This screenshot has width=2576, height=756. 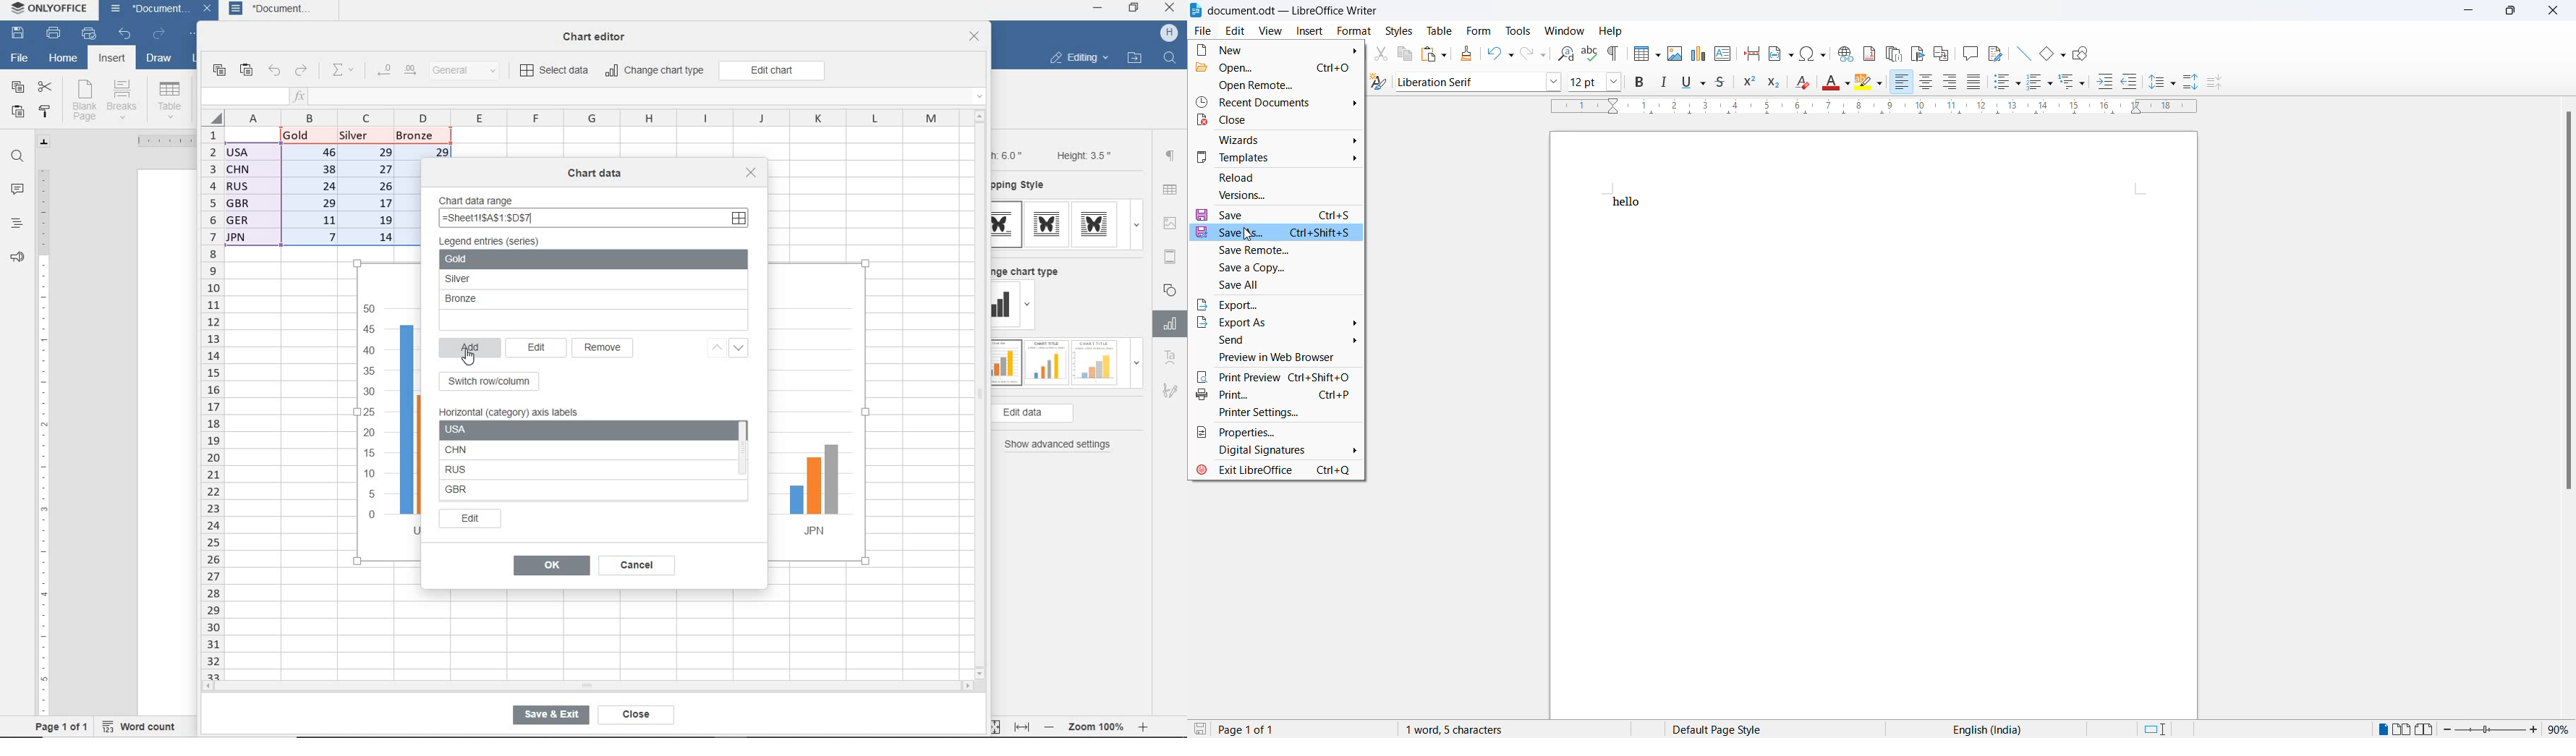 What do you see at coordinates (772, 71) in the screenshot?
I see `edit chart` at bounding box center [772, 71].